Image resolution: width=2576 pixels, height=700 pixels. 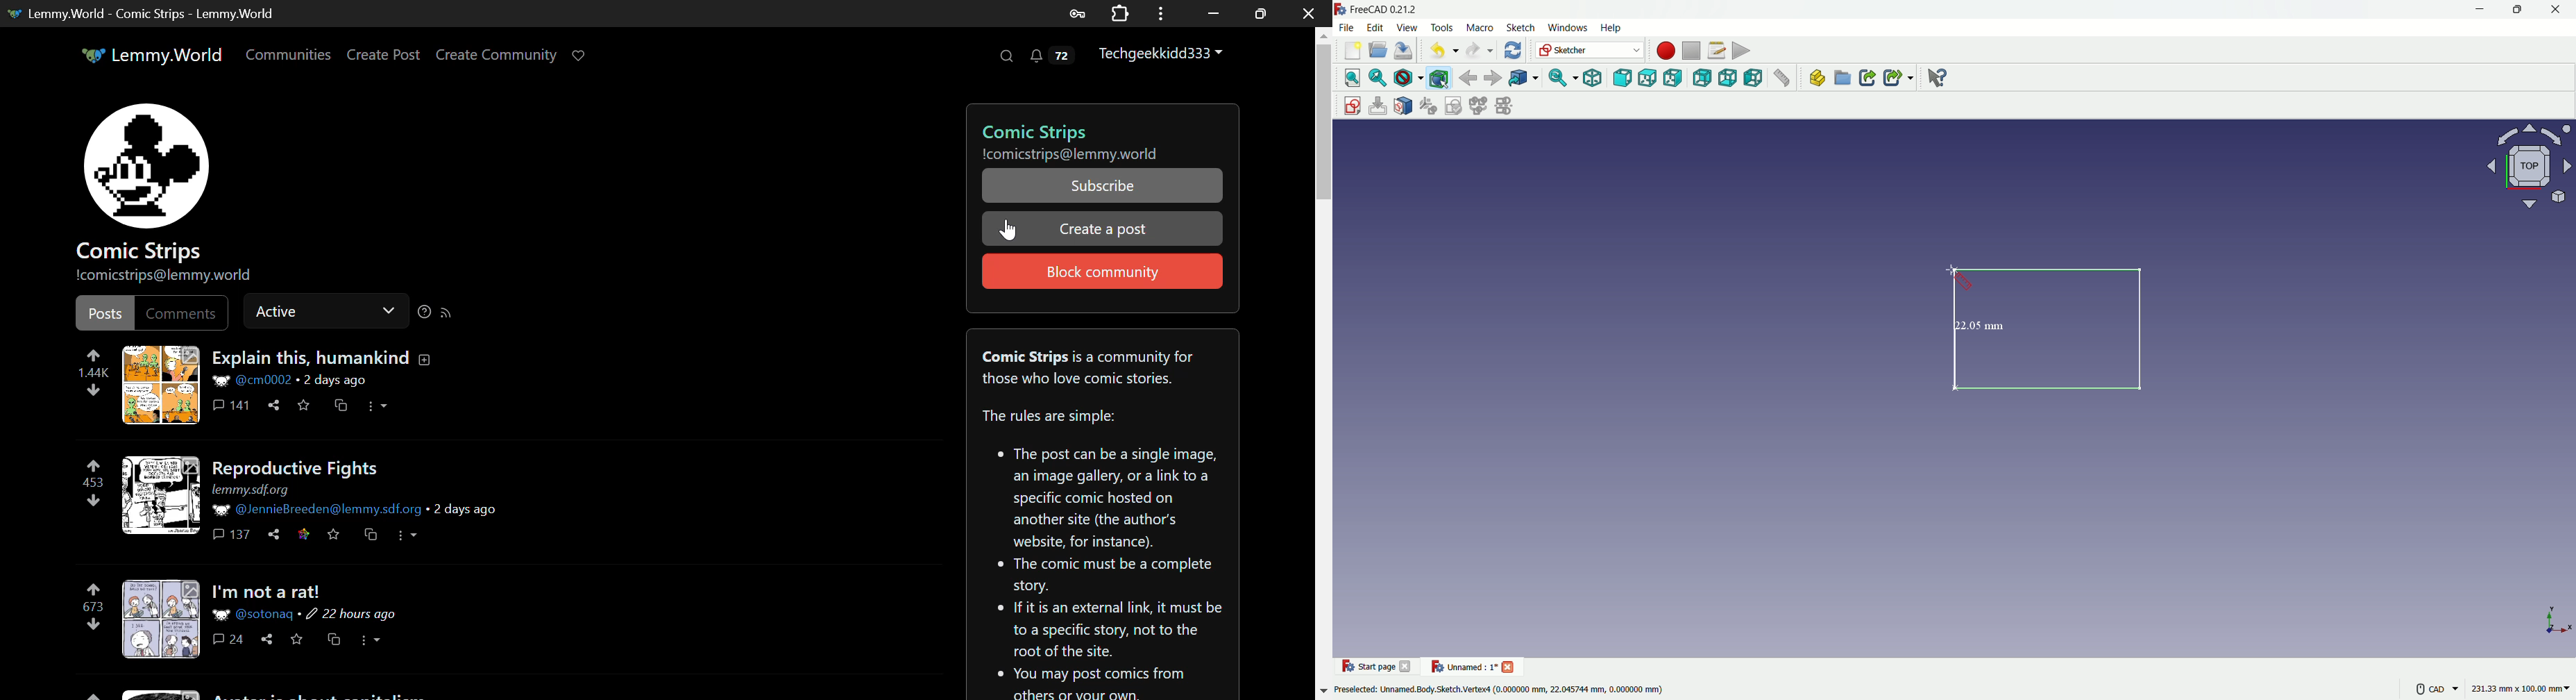 What do you see at coordinates (1511, 51) in the screenshot?
I see `refresh` at bounding box center [1511, 51].